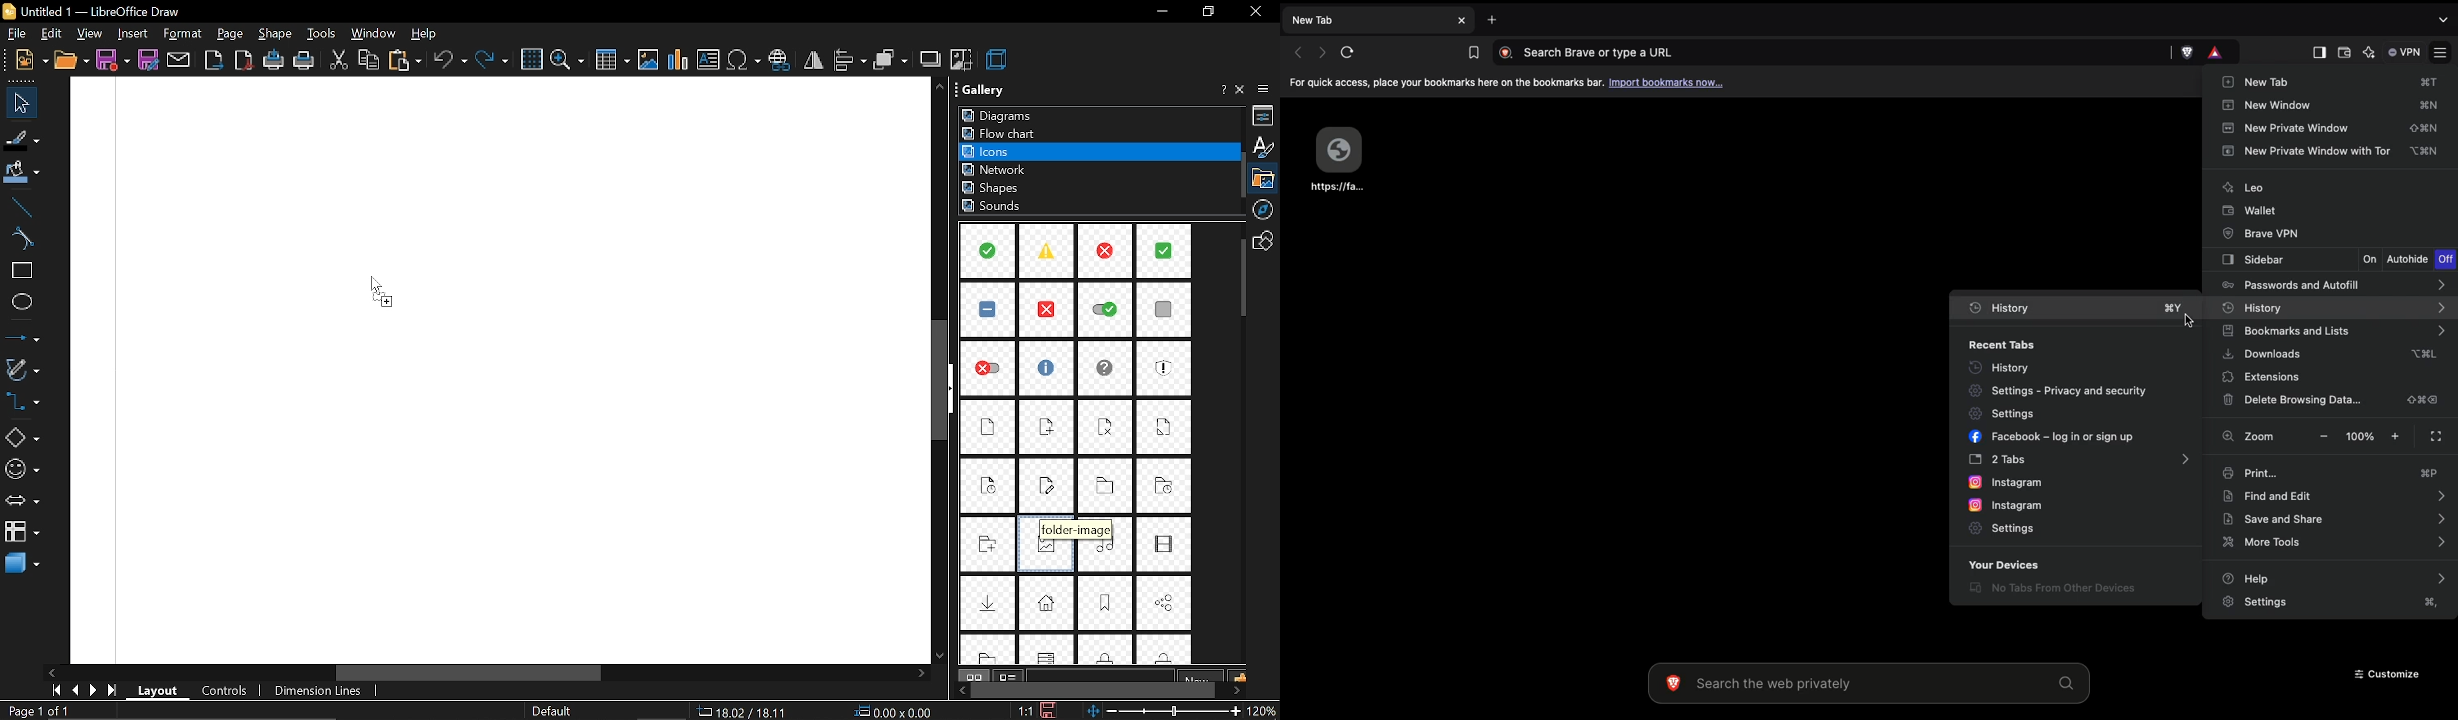  I want to click on cursor, so click(2185, 317).